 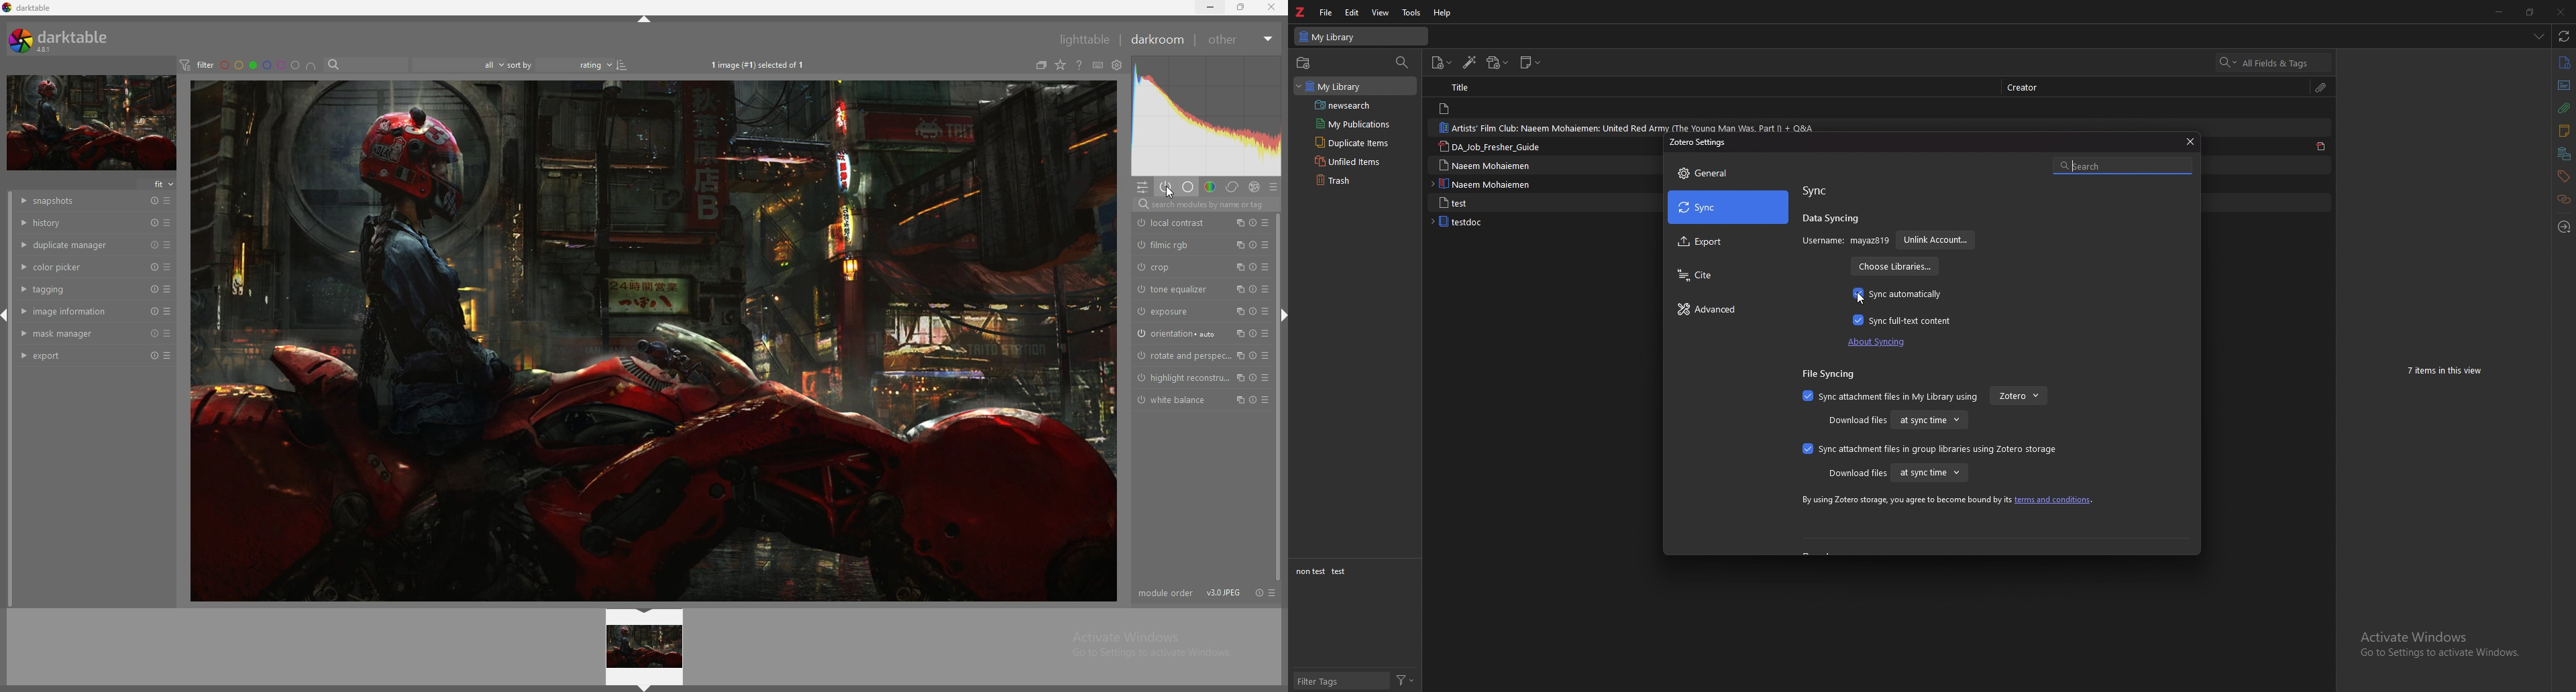 What do you see at coordinates (2123, 164) in the screenshot?
I see `search bar` at bounding box center [2123, 164].